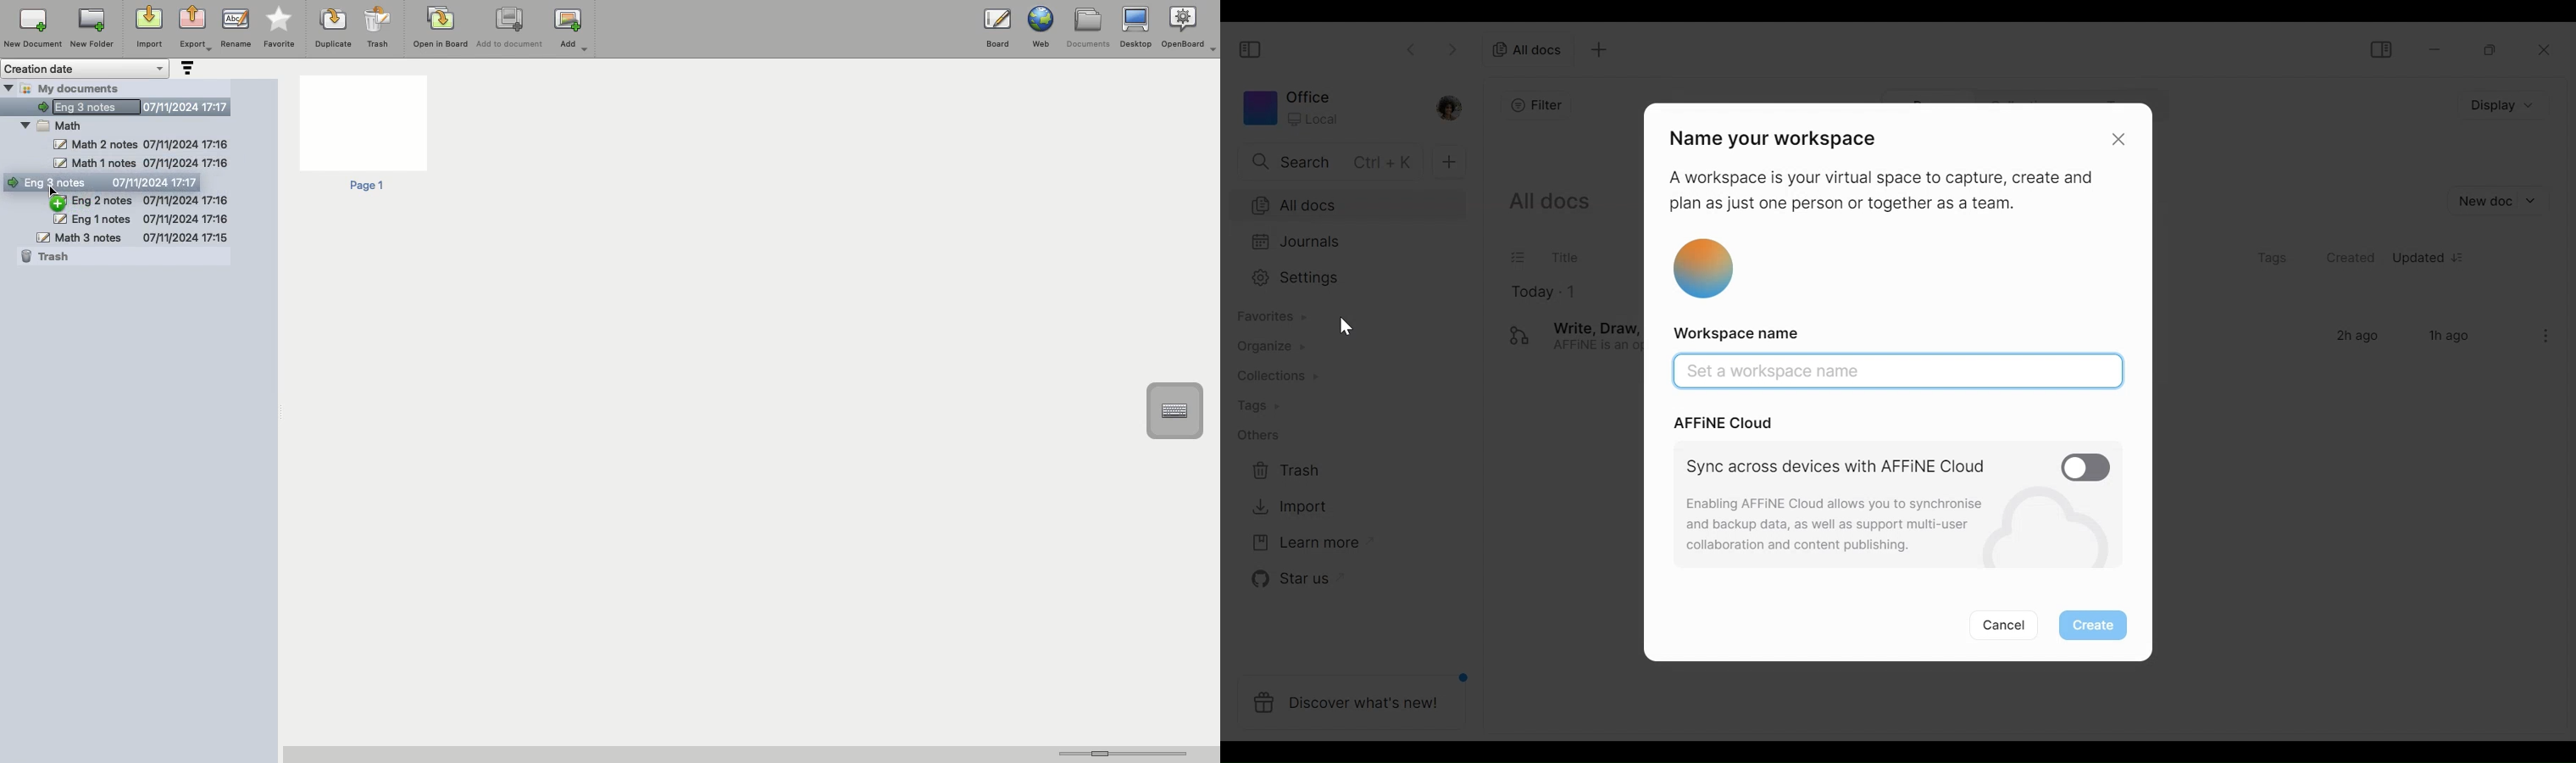  I want to click on ellipsis, so click(2541, 335).